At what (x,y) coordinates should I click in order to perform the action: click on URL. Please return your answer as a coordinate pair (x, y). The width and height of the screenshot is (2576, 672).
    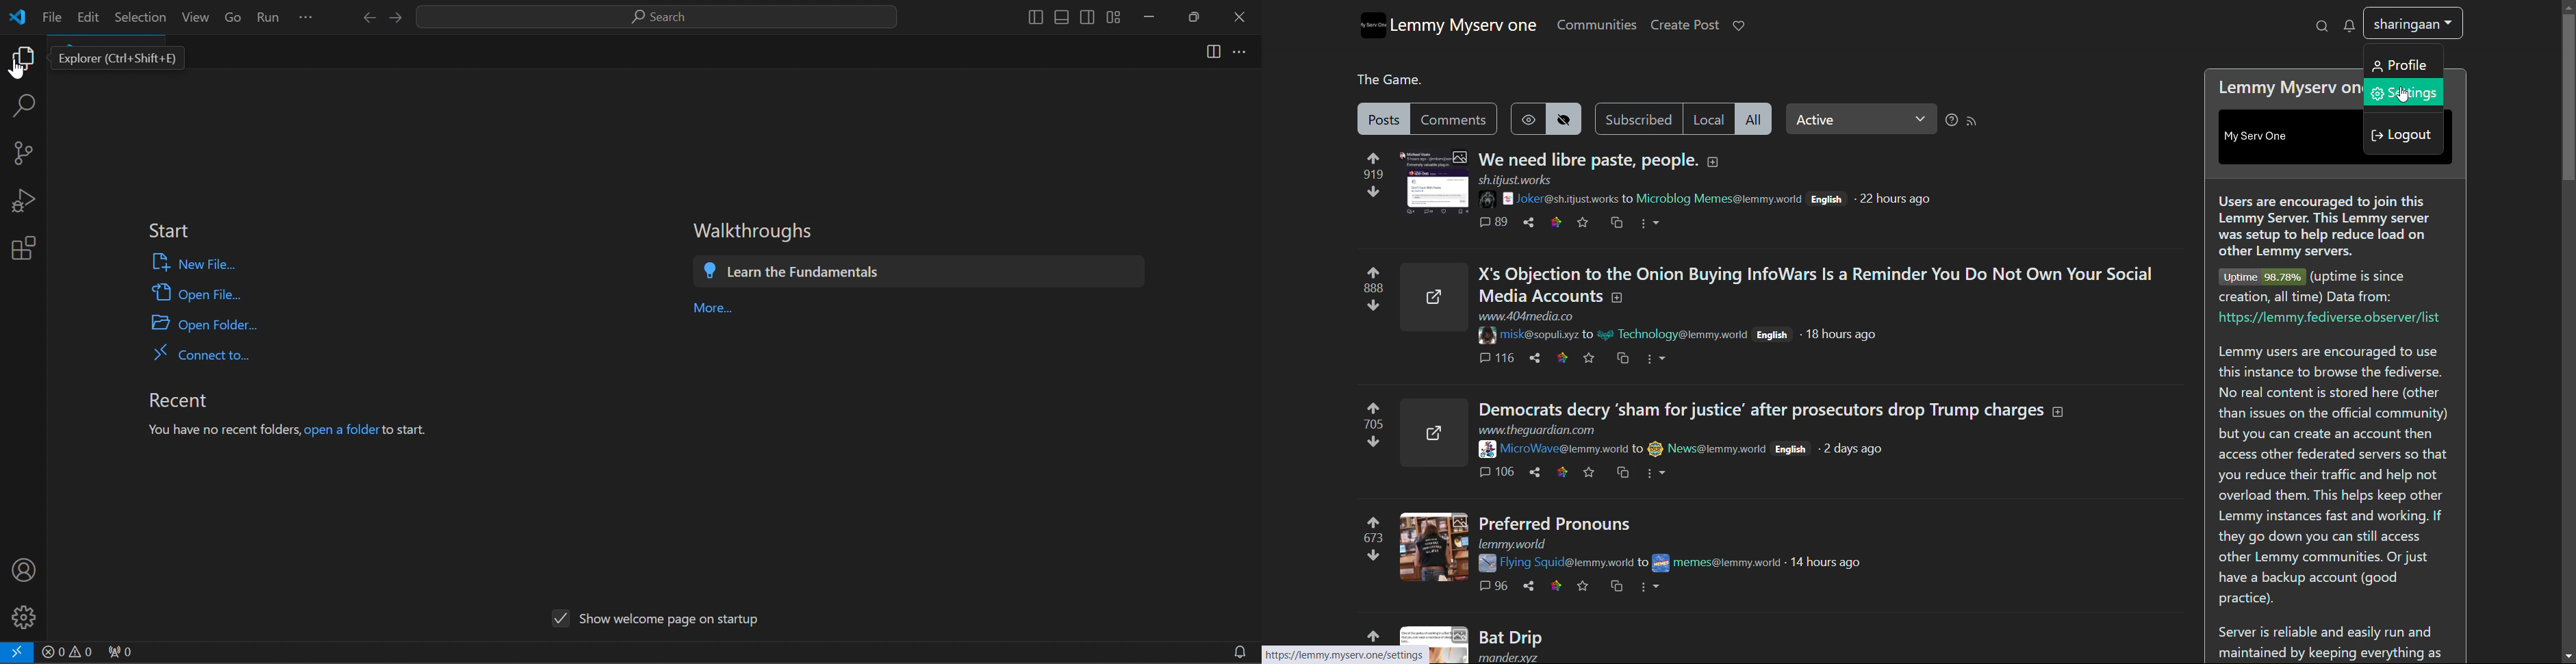
    Looking at the image, I should click on (1535, 316).